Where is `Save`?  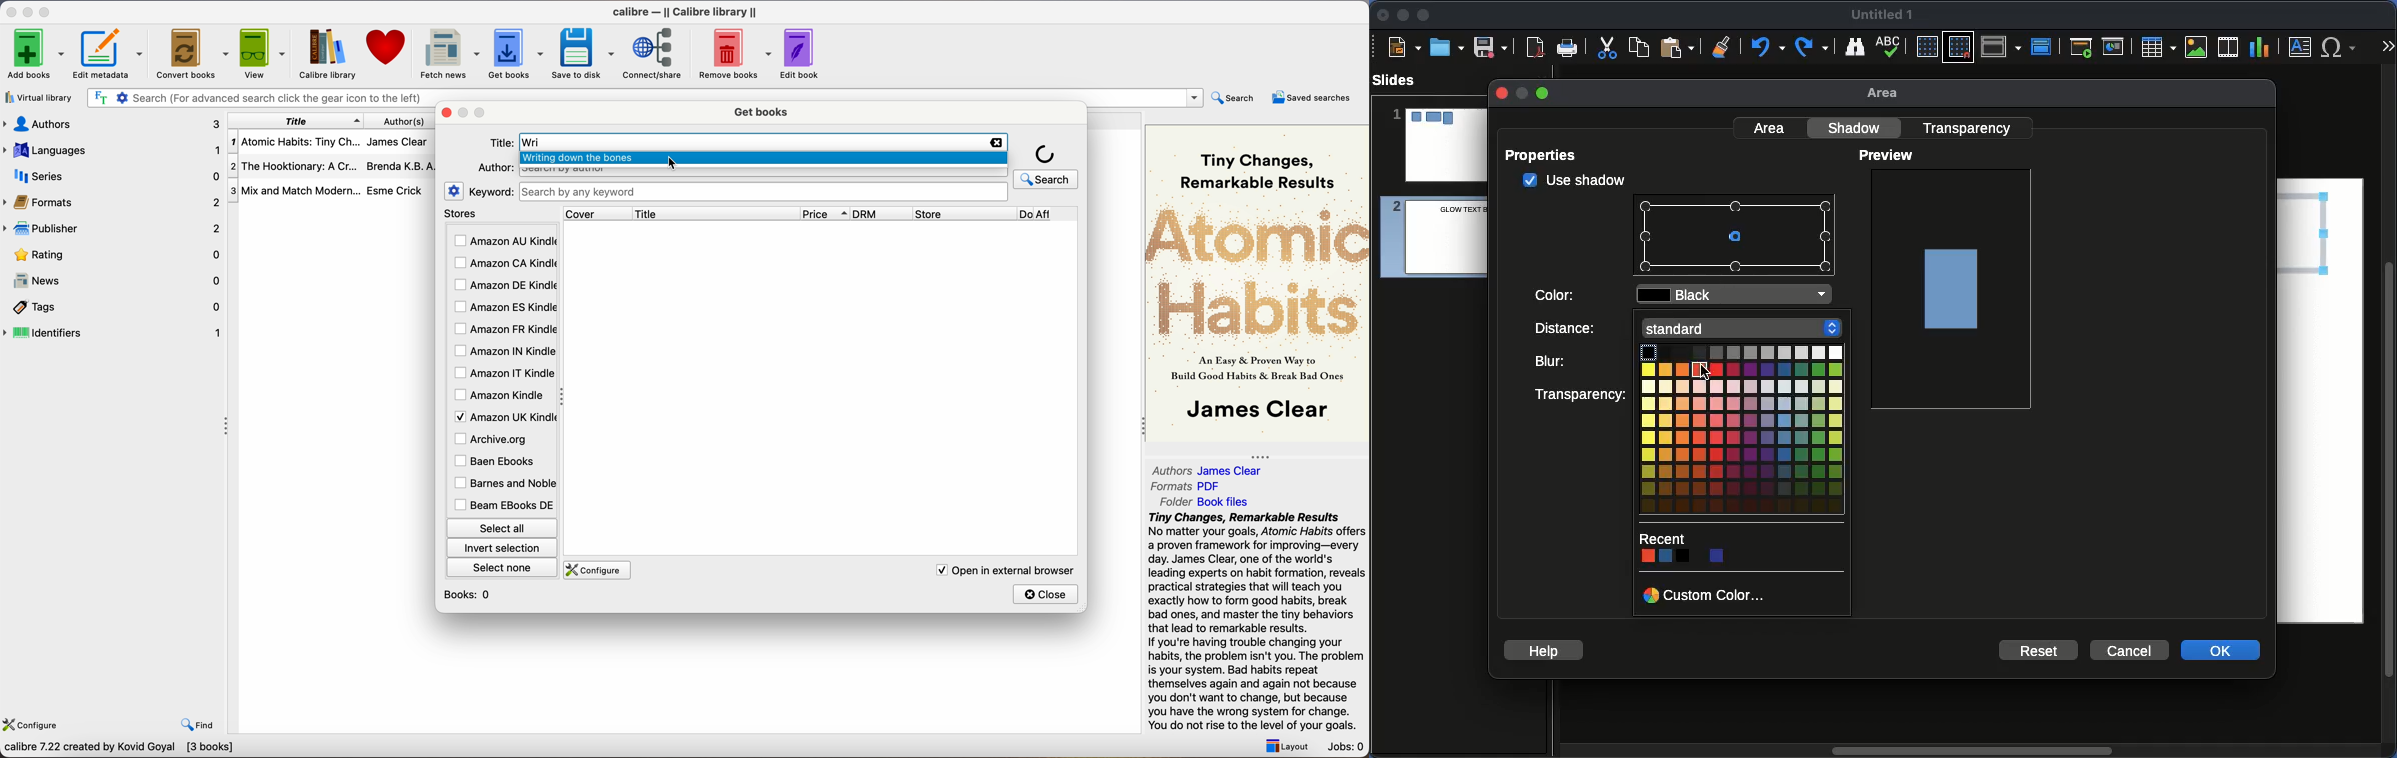 Save is located at coordinates (1492, 46).